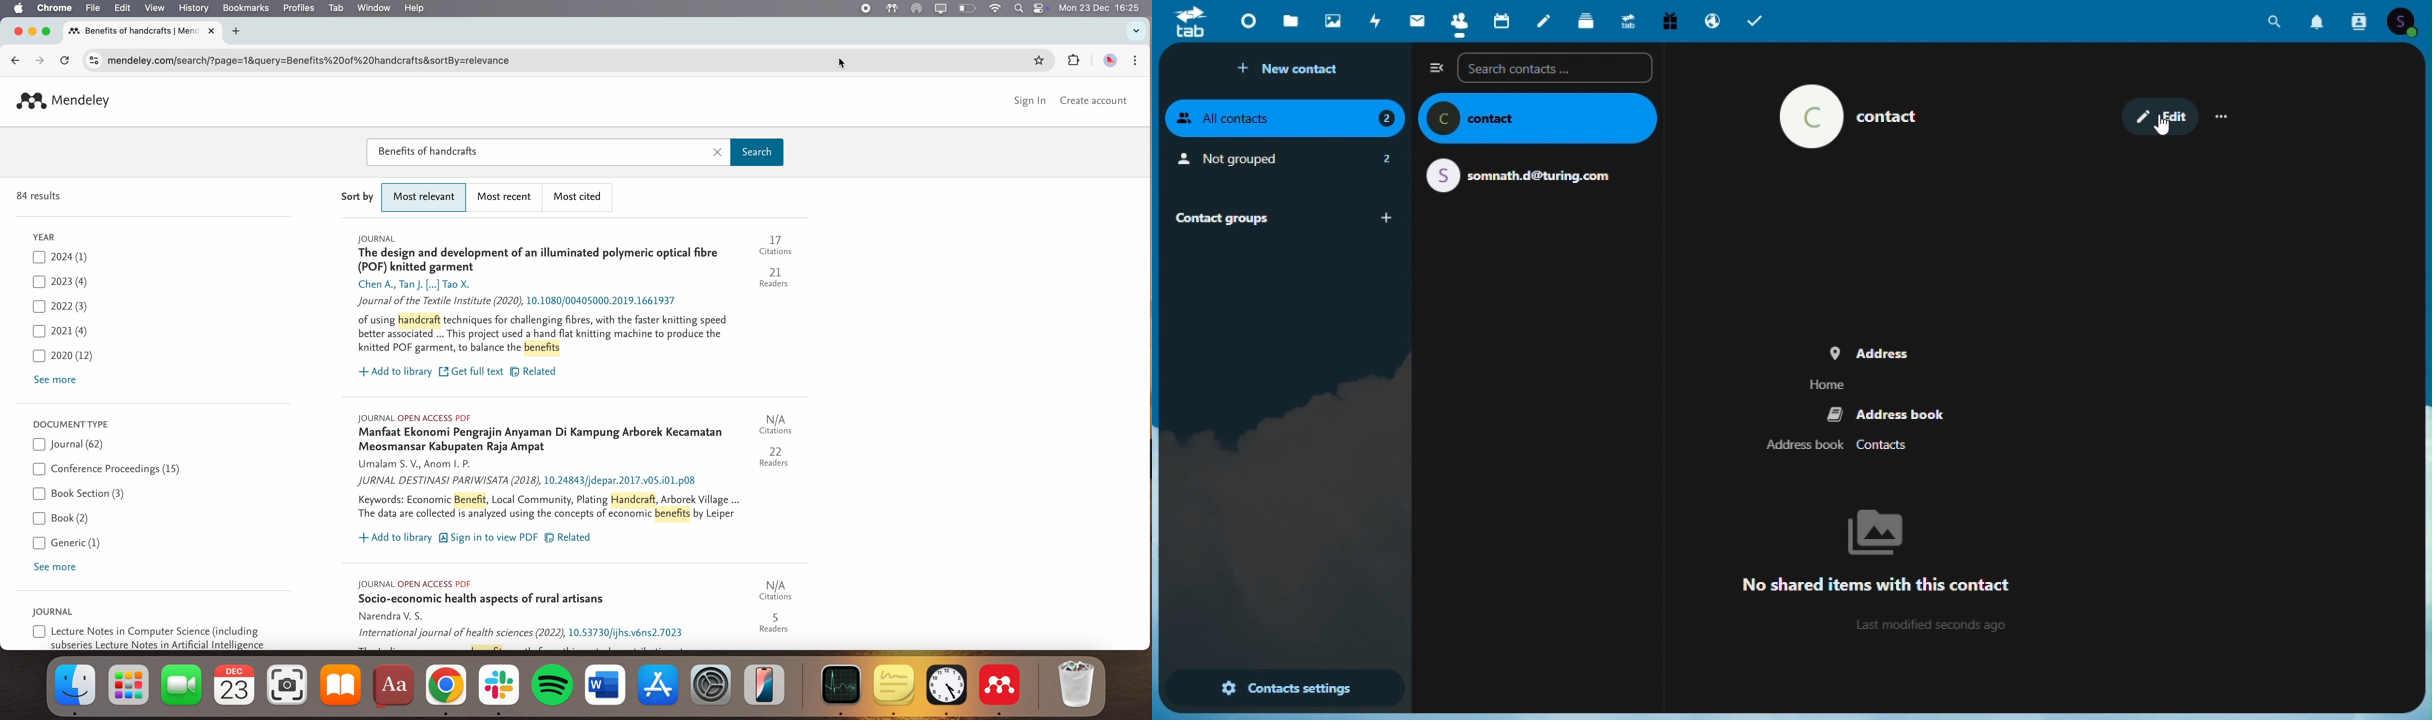 The width and height of the screenshot is (2436, 728). What do you see at coordinates (1281, 159) in the screenshot?
I see `not grouped ` at bounding box center [1281, 159].